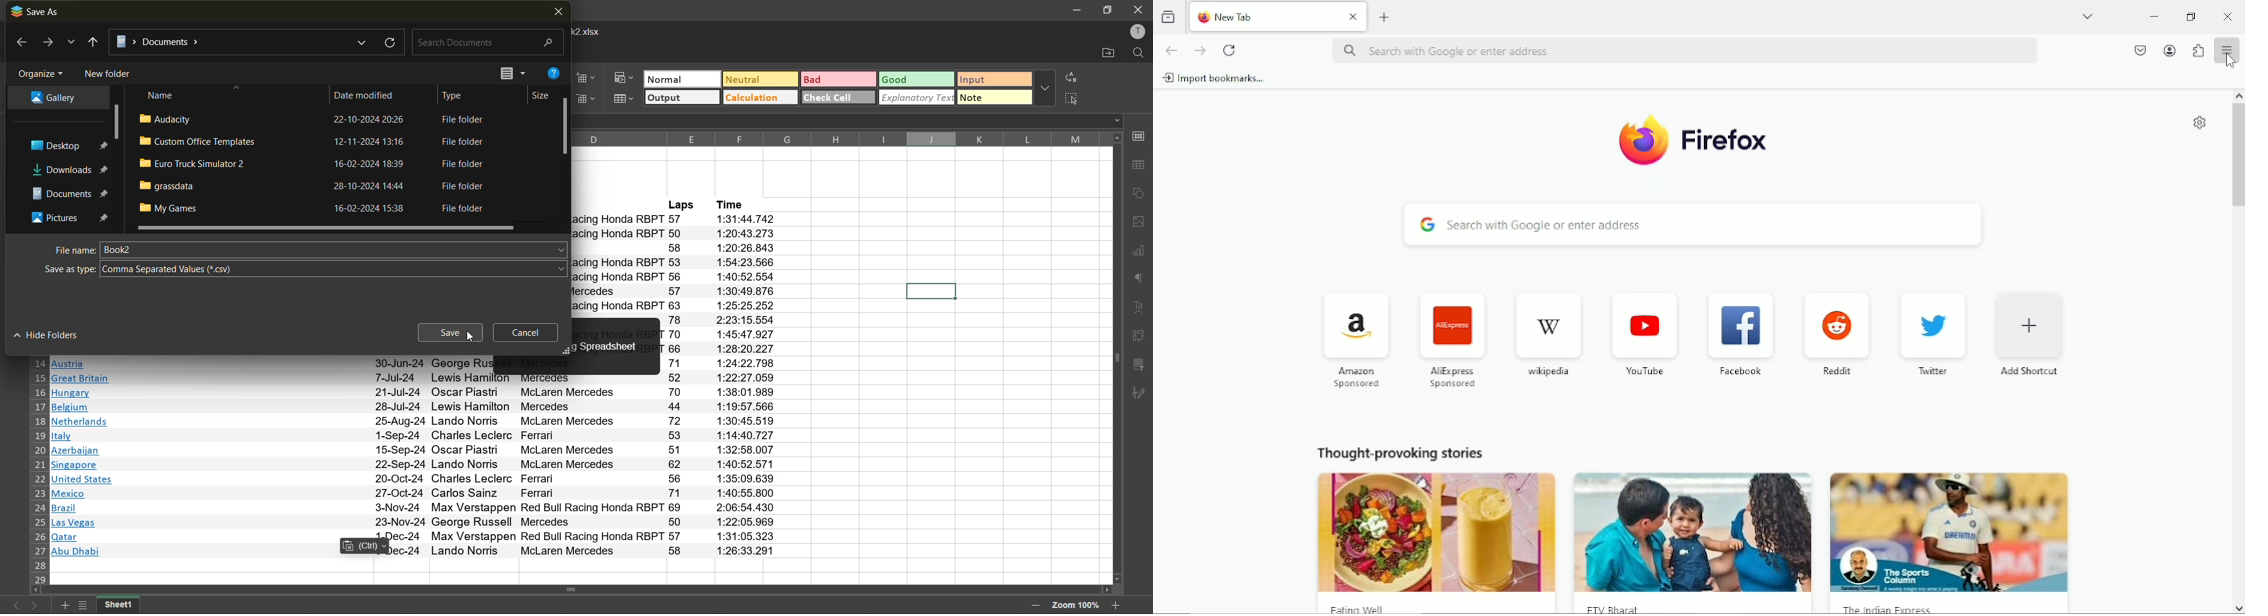 This screenshot has height=616, width=2268. Describe the element at coordinates (511, 73) in the screenshot. I see `view` at that location.